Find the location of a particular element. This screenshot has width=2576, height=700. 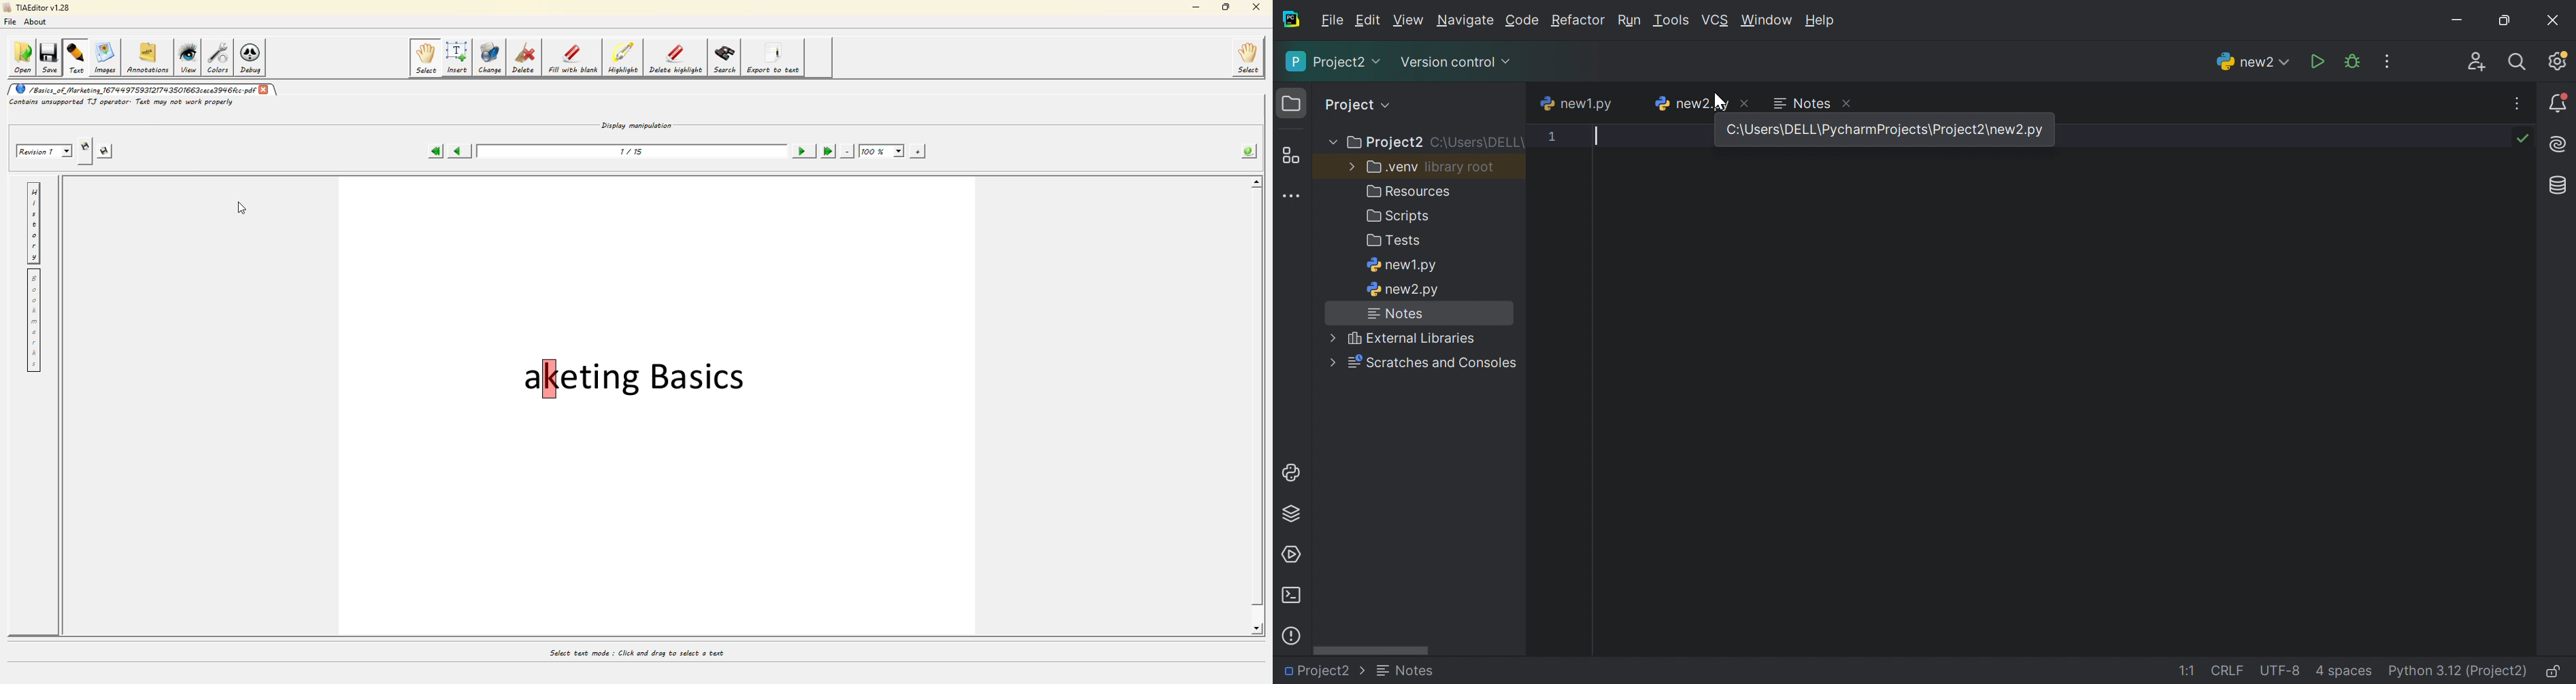

Tools is located at coordinates (1671, 20).